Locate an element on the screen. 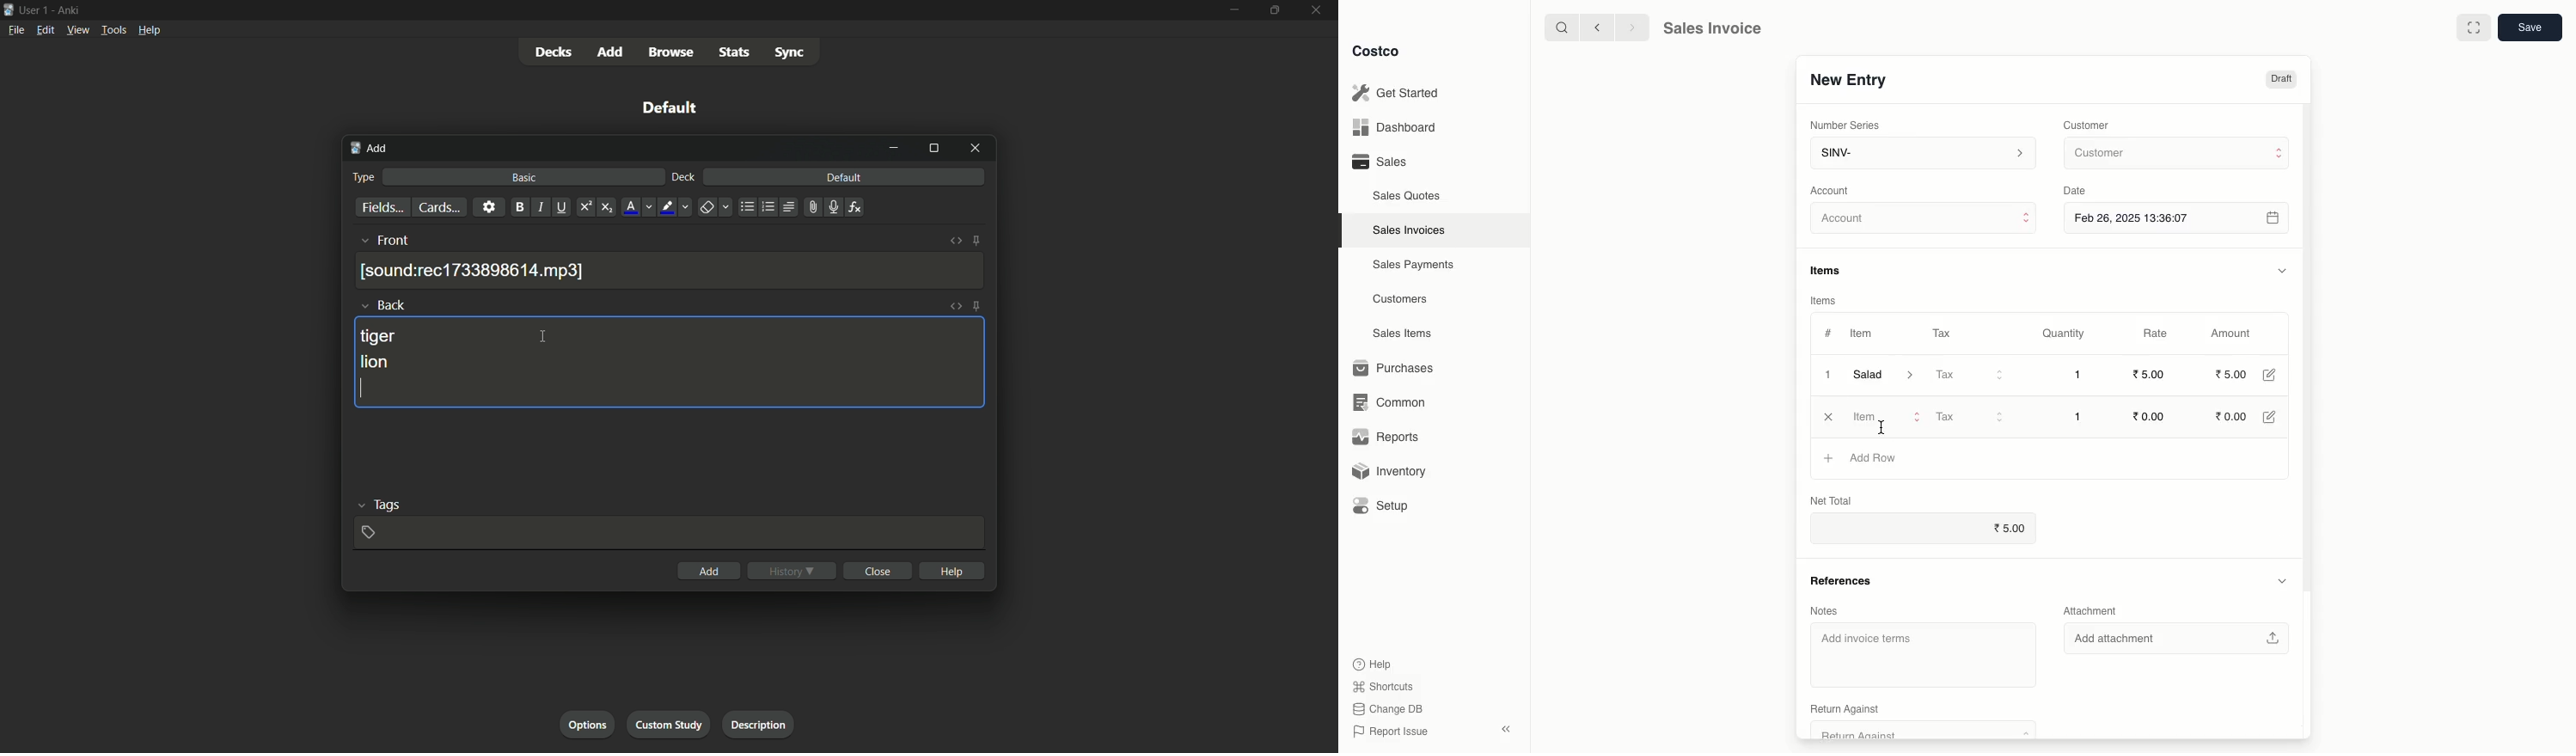 This screenshot has height=756, width=2576. Customers is located at coordinates (1400, 298).